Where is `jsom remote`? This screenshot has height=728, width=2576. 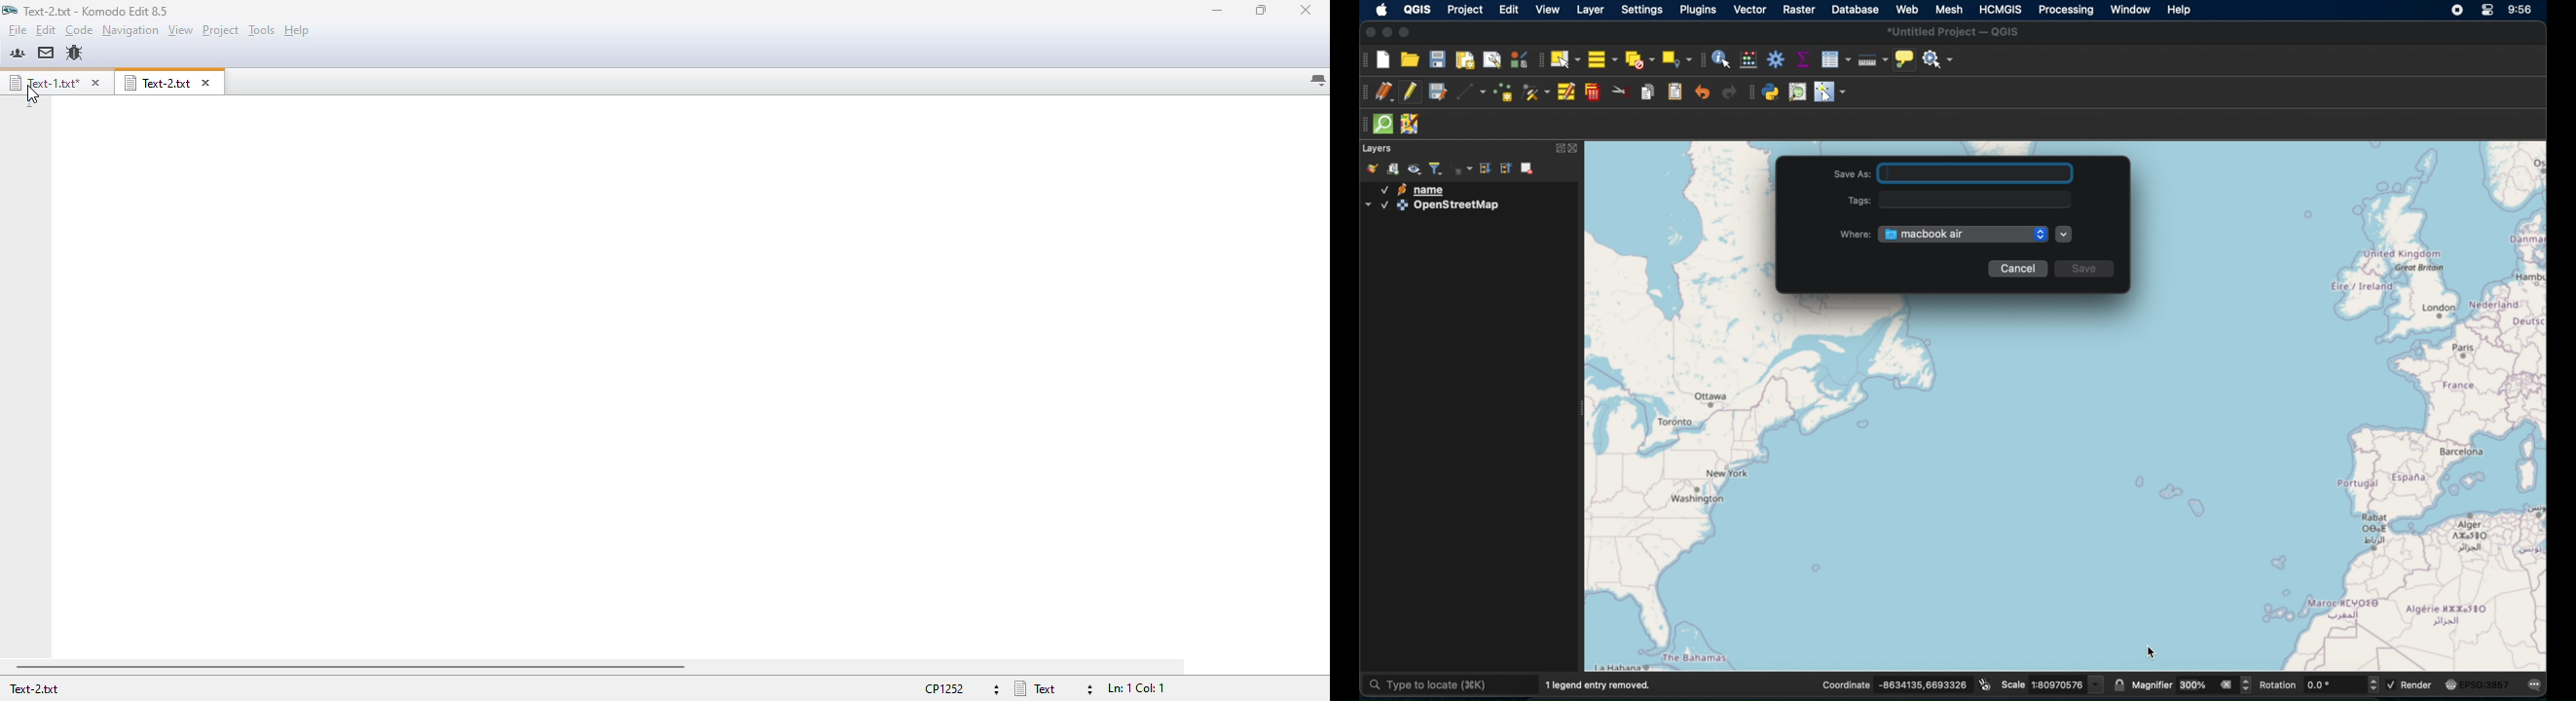 jsom remote is located at coordinates (1409, 124).